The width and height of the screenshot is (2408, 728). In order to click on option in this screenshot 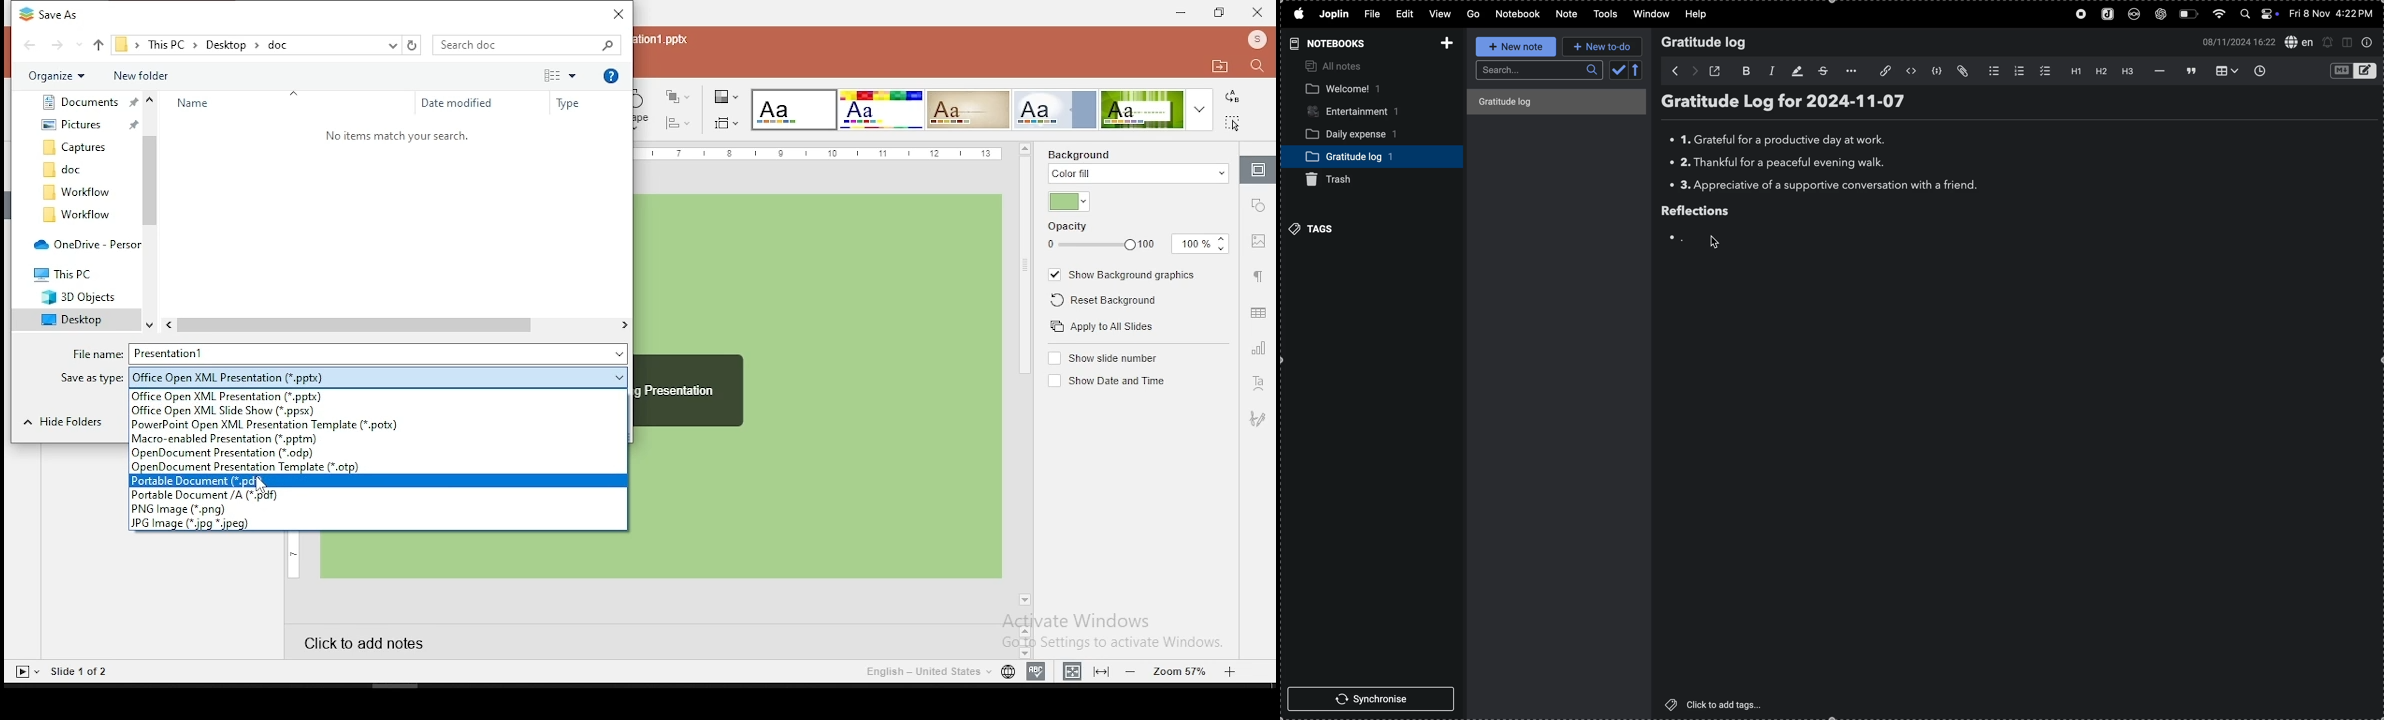, I will do `click(1852, 71)`.